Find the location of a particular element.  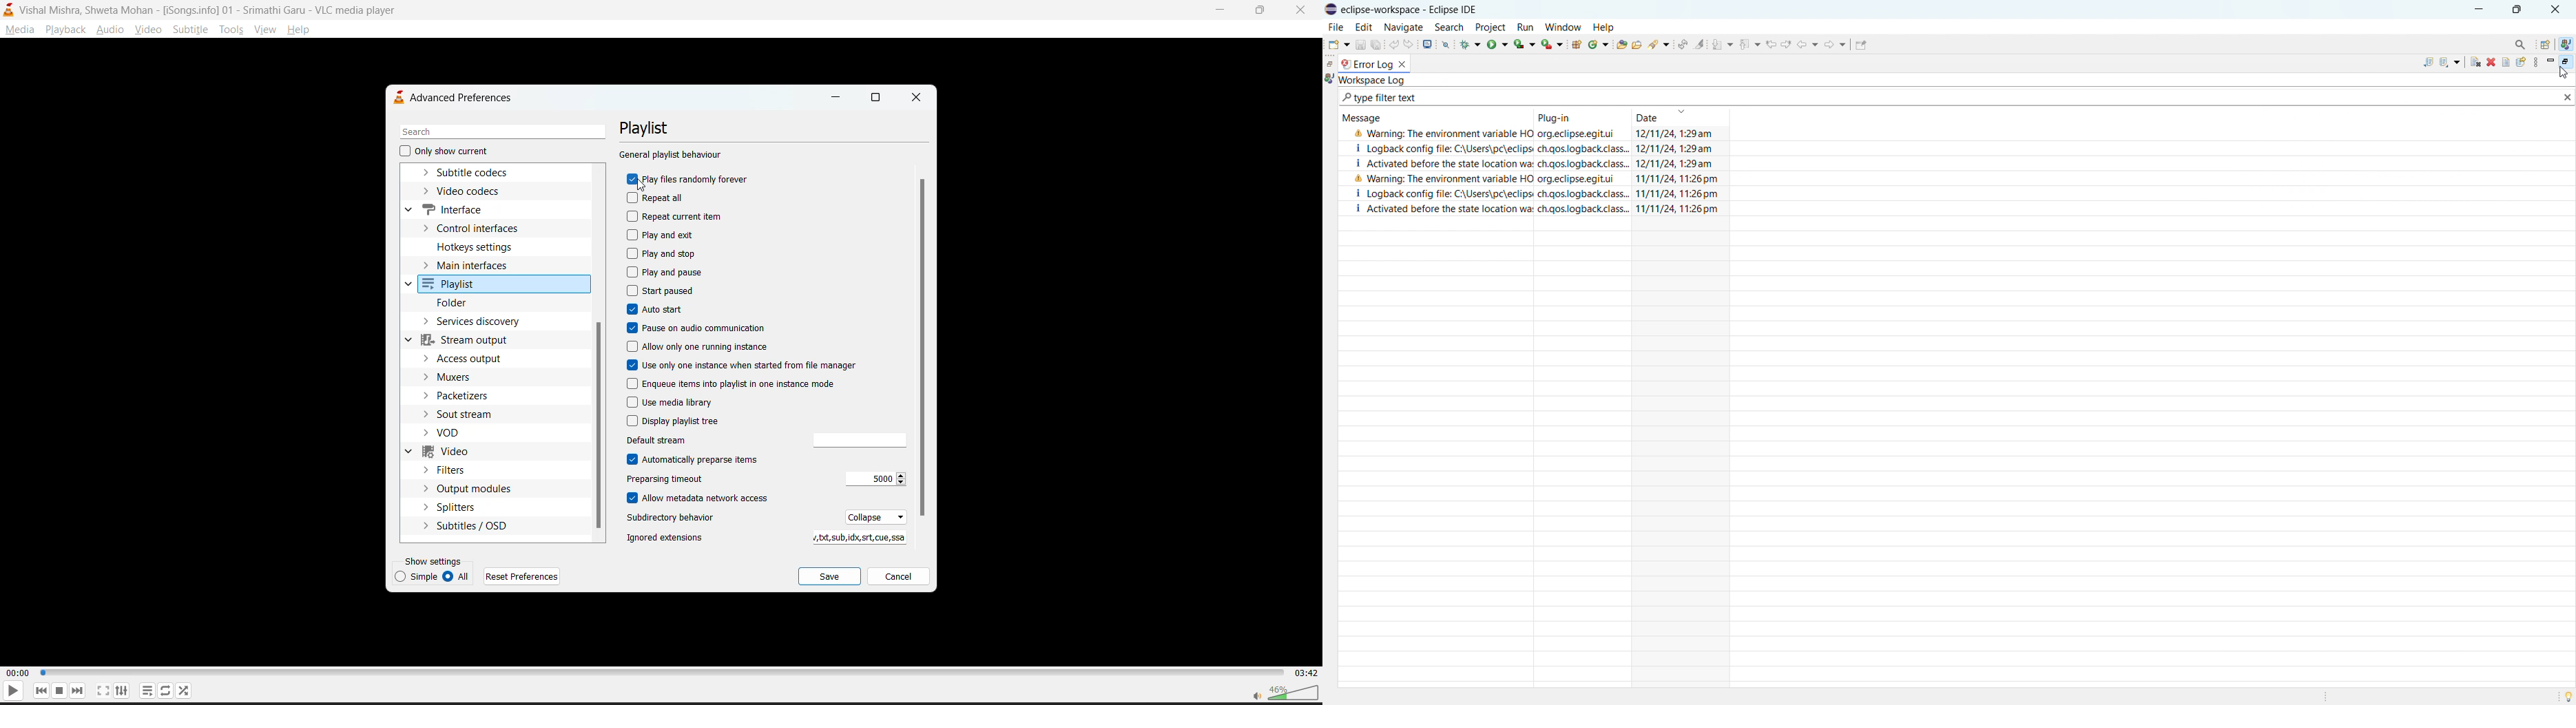

ch.qos.logback.class... is located at coordinates (1584, 208).